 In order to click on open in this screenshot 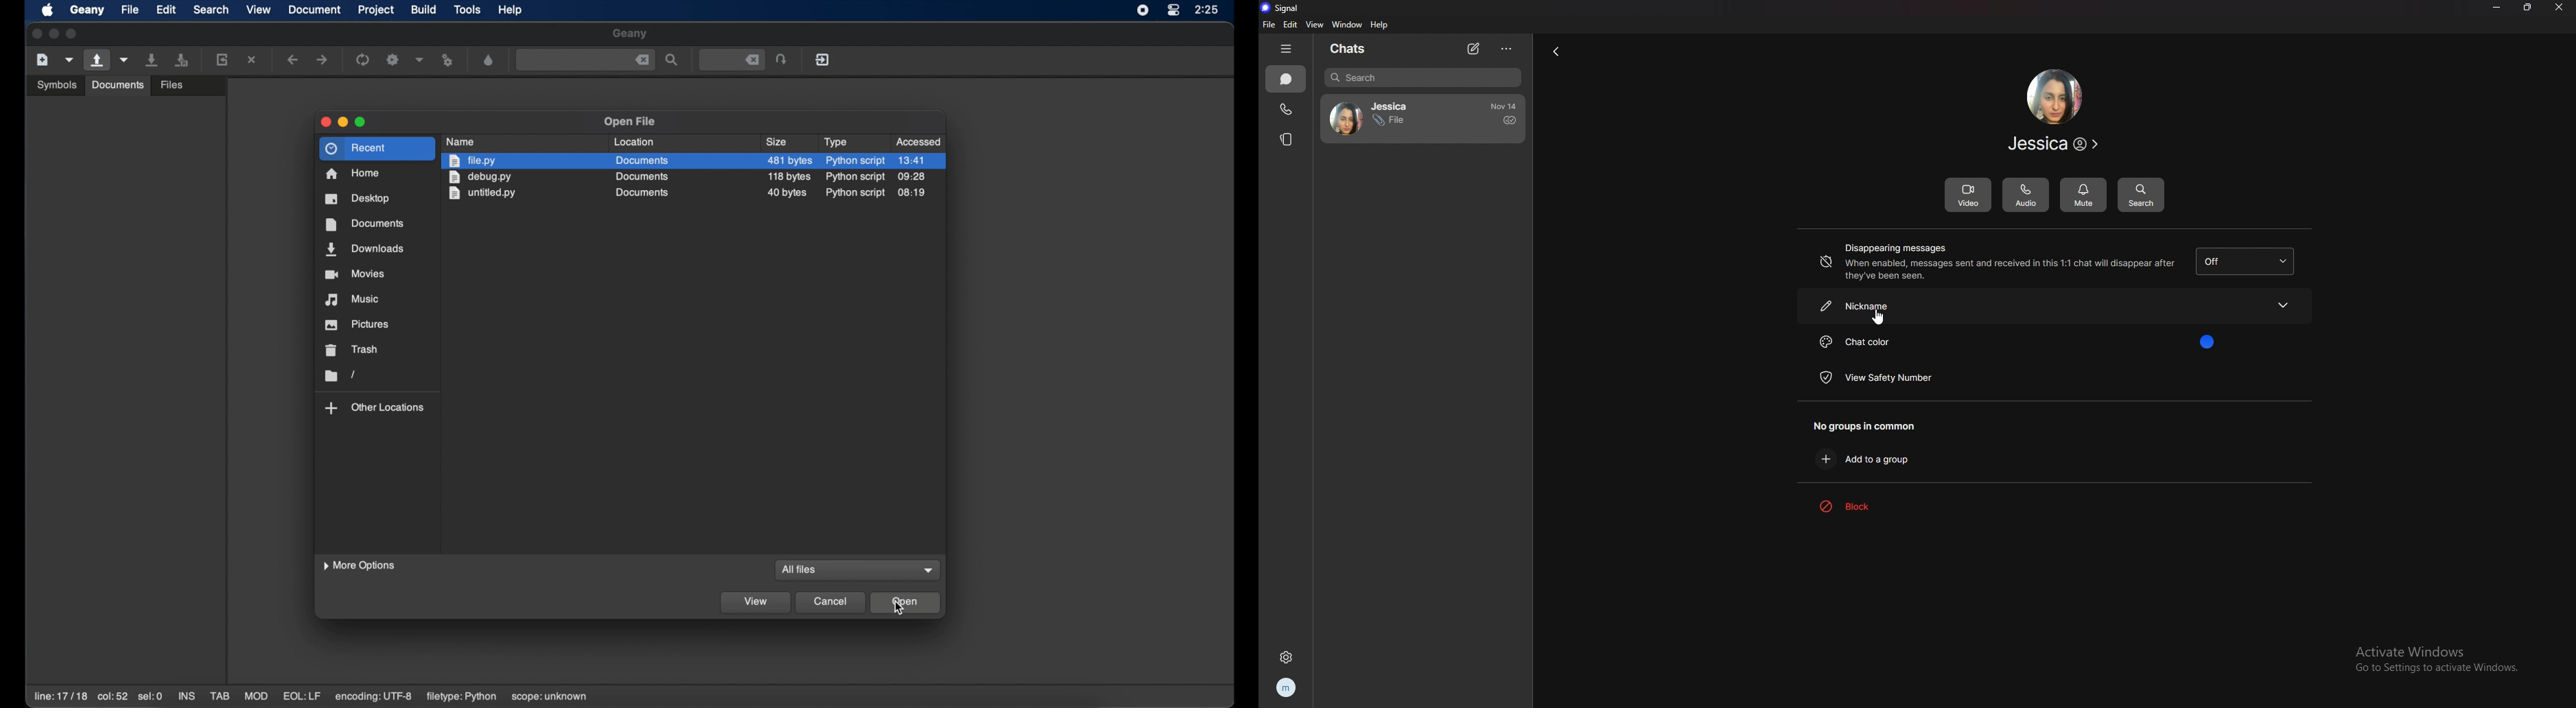, I will do `click(905, 602)`.